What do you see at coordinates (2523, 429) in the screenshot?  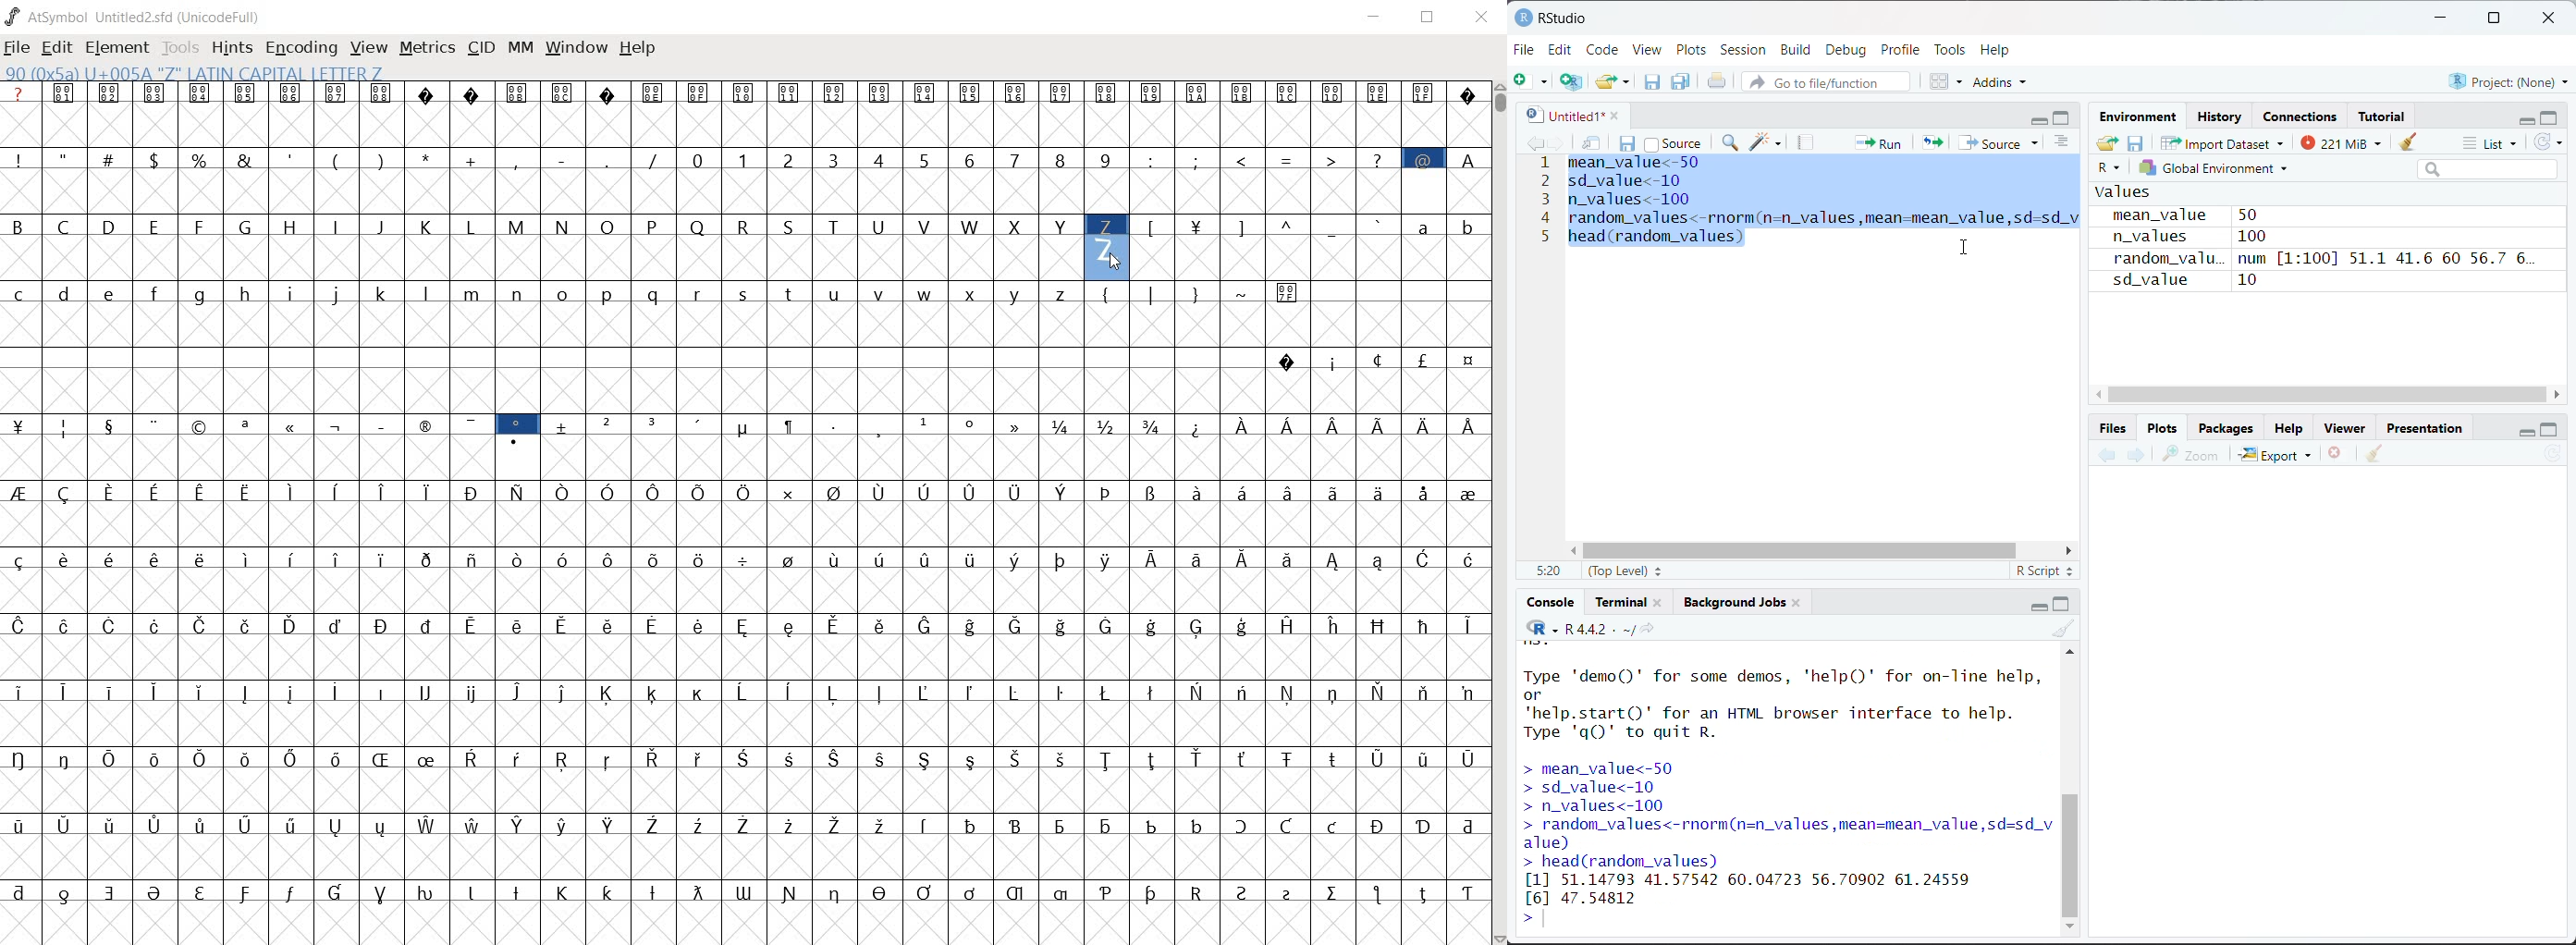 I see `minimize` at bounding box center [2523, 429].